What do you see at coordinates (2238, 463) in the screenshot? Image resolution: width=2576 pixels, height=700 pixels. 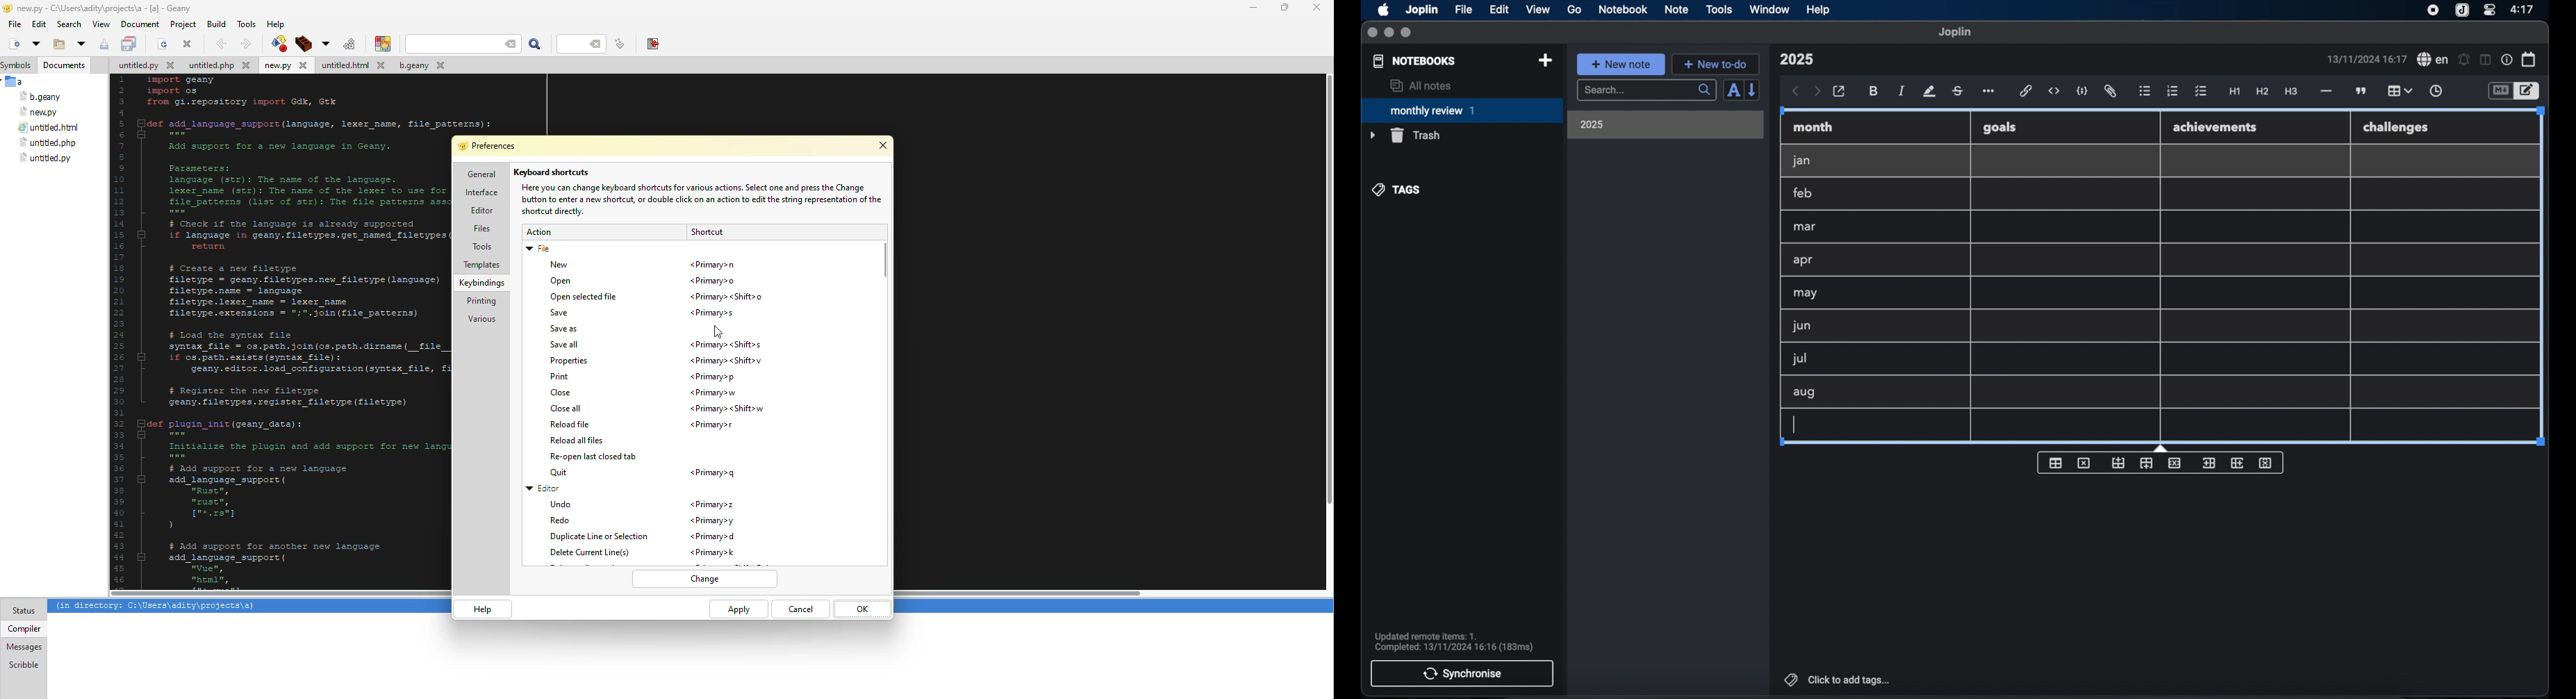 I see `insert column after` at bounding box center [2238, 463].